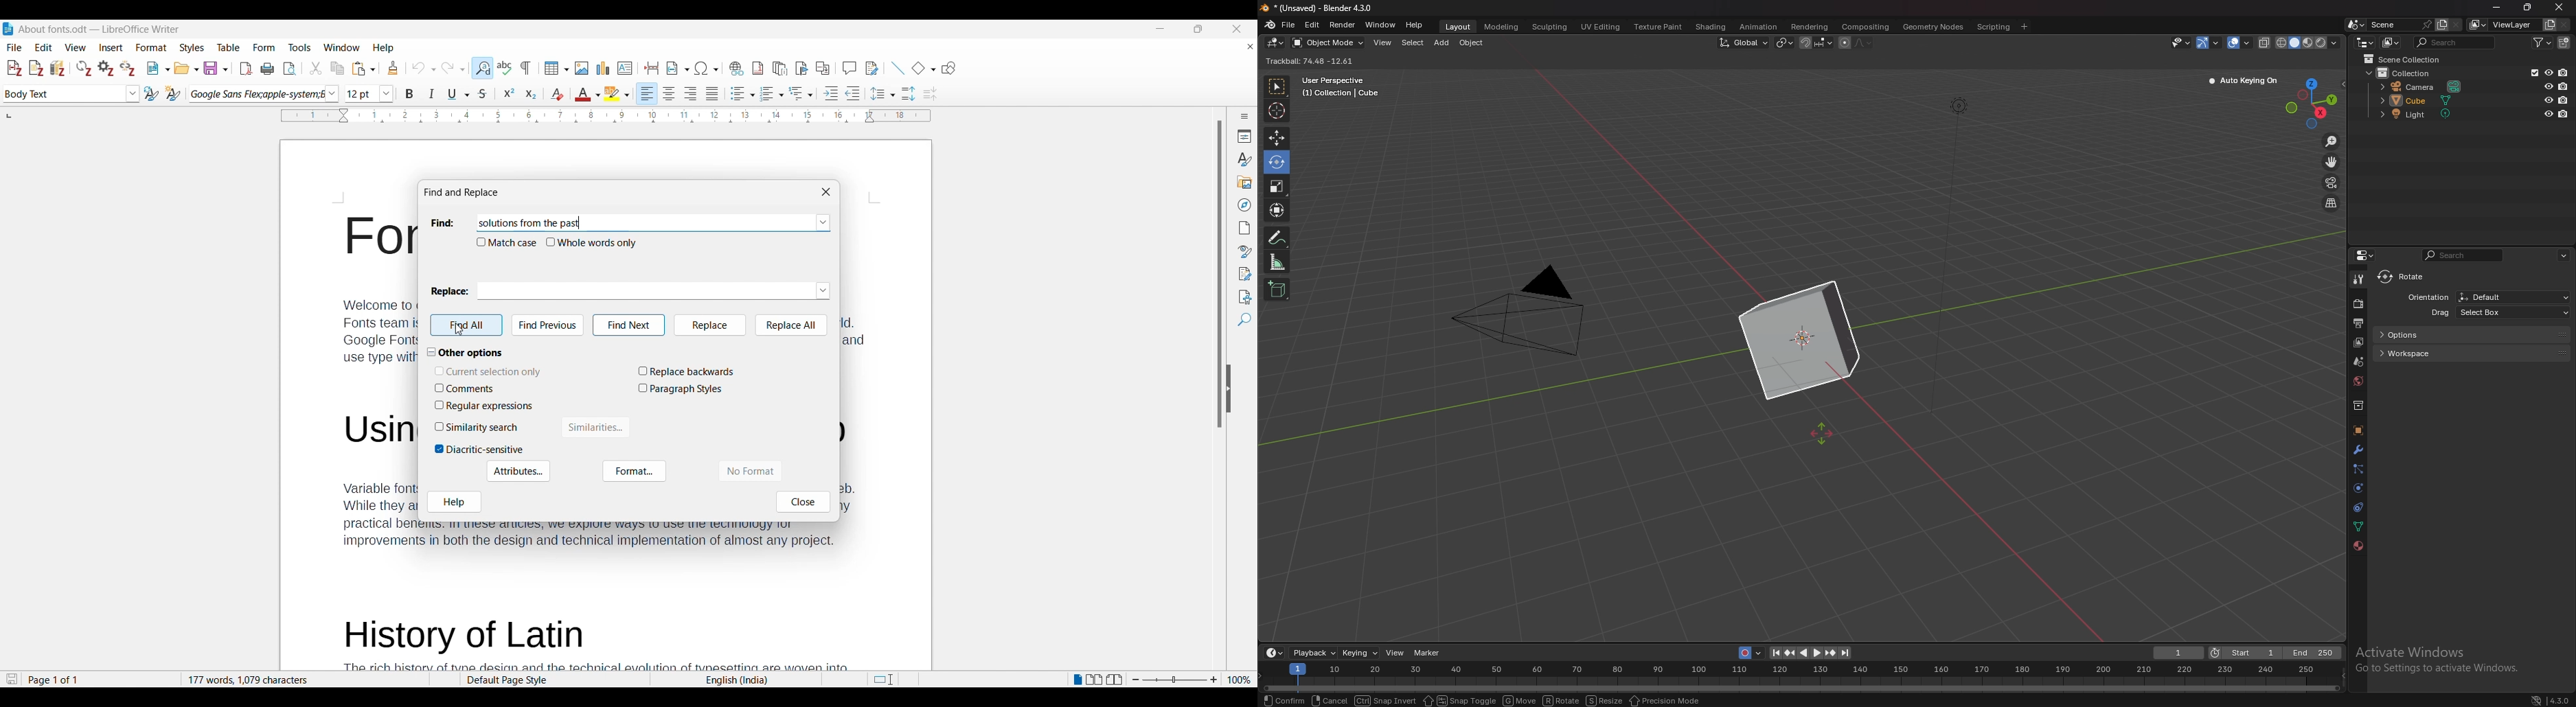  Describe the element at coordinates (1239, 680) in the screenshot. I see `Current zoom factor` at that location.